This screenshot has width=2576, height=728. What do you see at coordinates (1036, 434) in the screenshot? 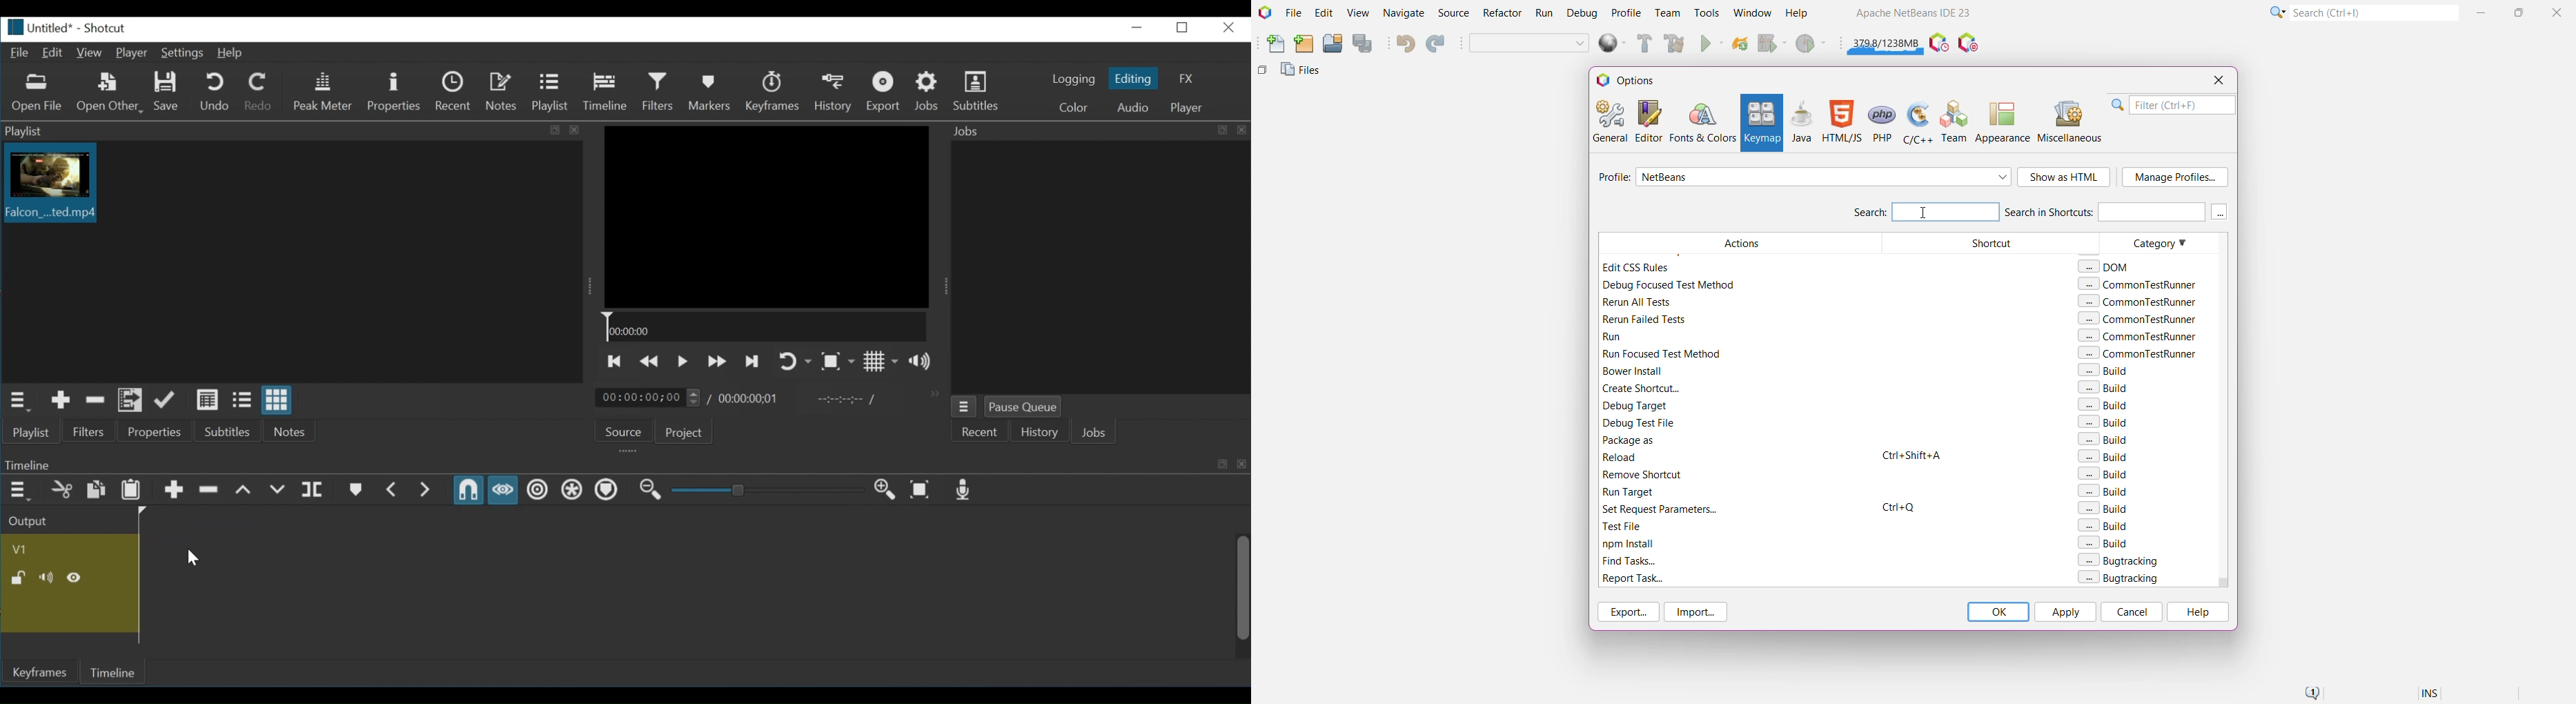
I see `History` at bounding box center [1036, 434].